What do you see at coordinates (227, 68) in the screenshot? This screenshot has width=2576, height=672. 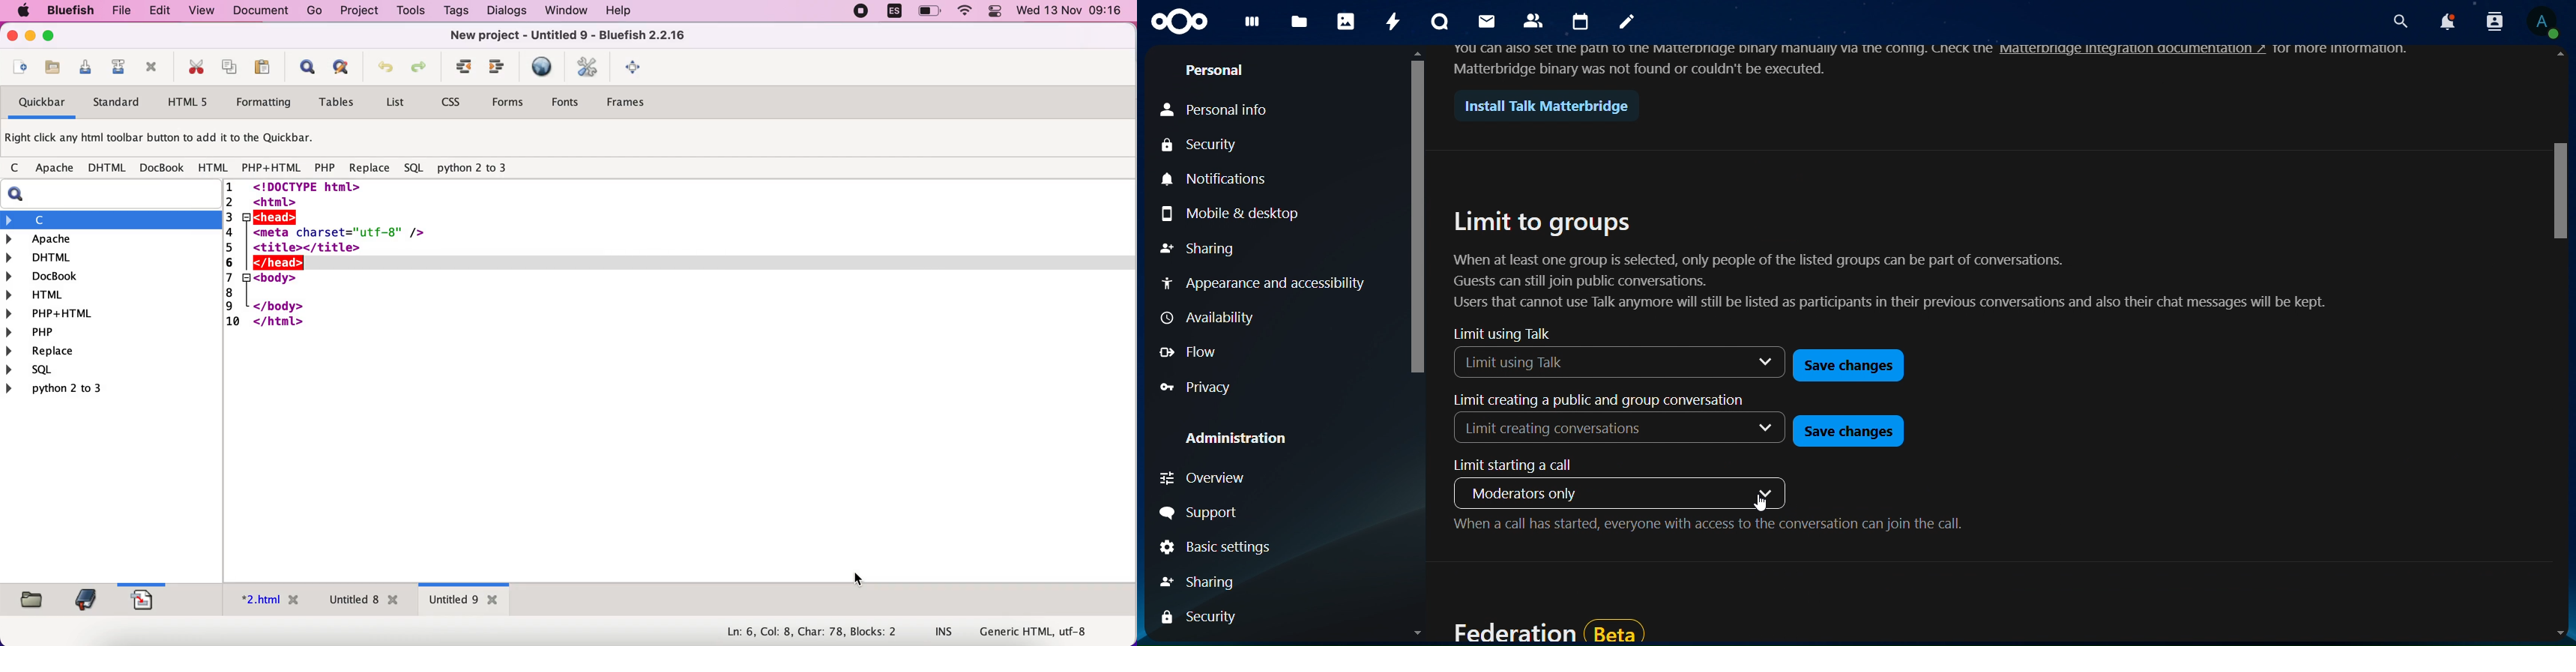 I see `copy` at bounding box center [227, 68].